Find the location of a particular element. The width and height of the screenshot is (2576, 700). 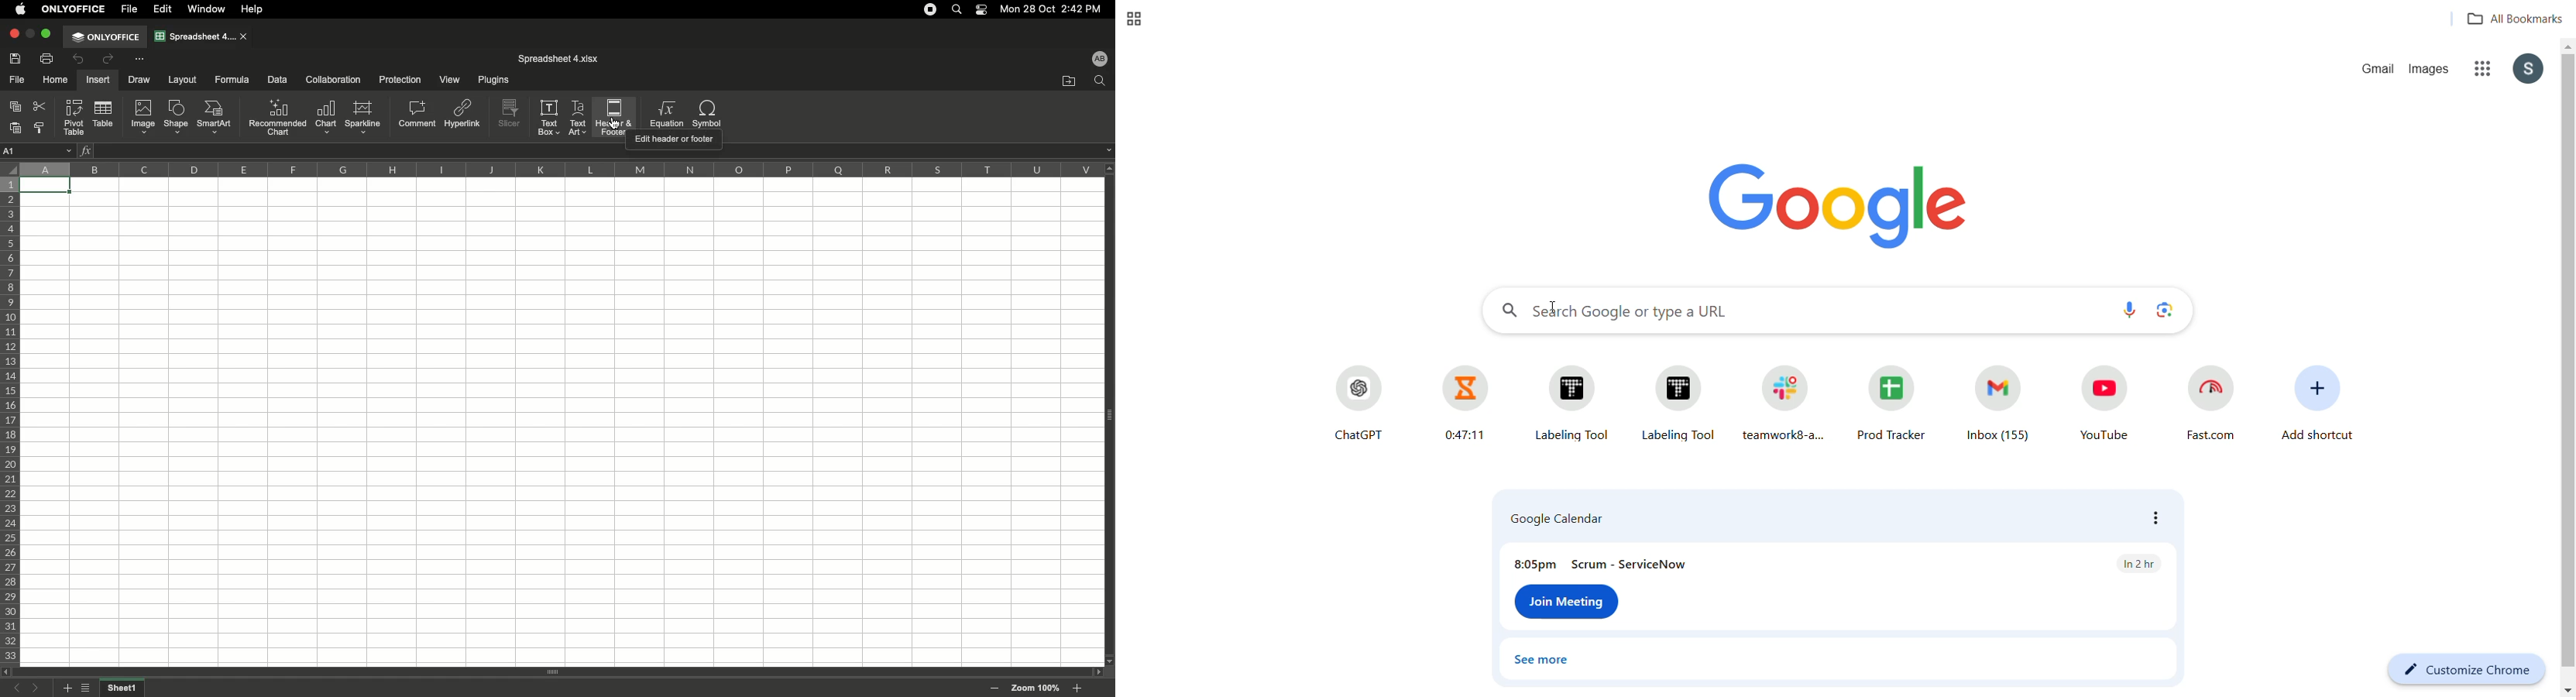

Cell input is located at coordinates (596, 151).